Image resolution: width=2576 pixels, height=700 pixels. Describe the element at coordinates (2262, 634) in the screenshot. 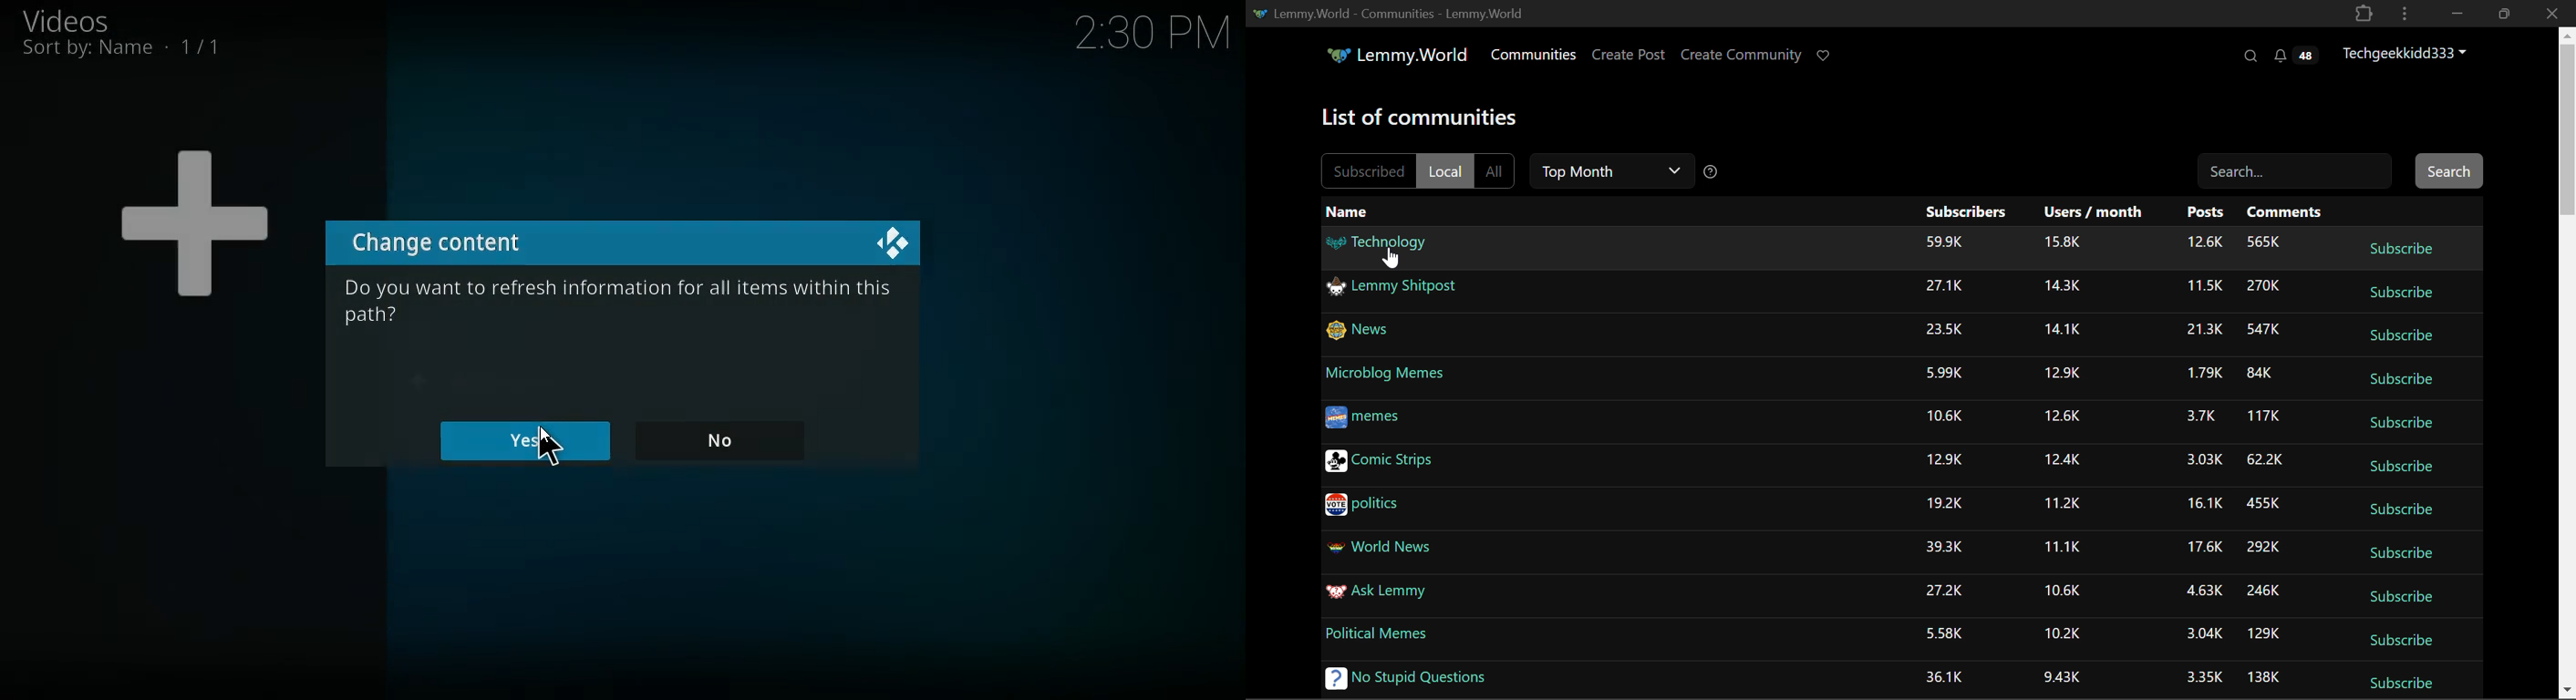

I see `Amount ` at that location.